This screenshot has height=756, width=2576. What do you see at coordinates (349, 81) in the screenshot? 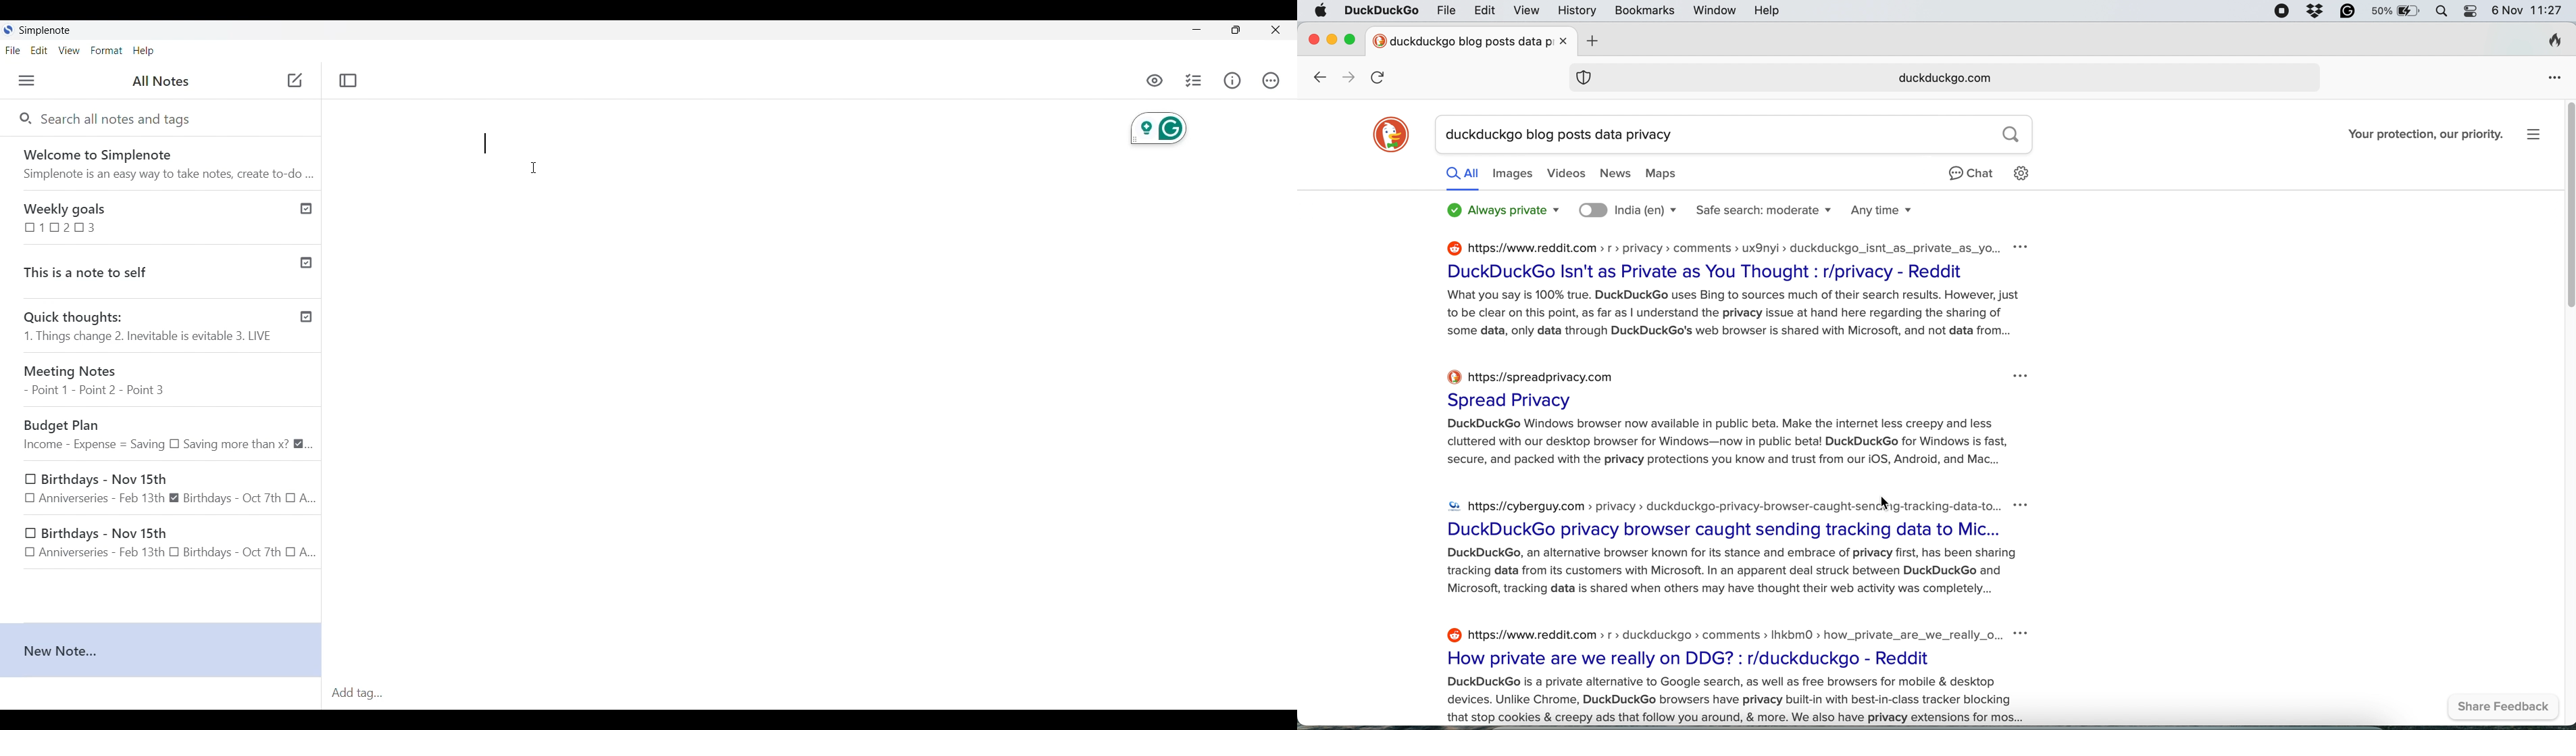
I see `Toggle focus mode` at bounding box center [349, 81].